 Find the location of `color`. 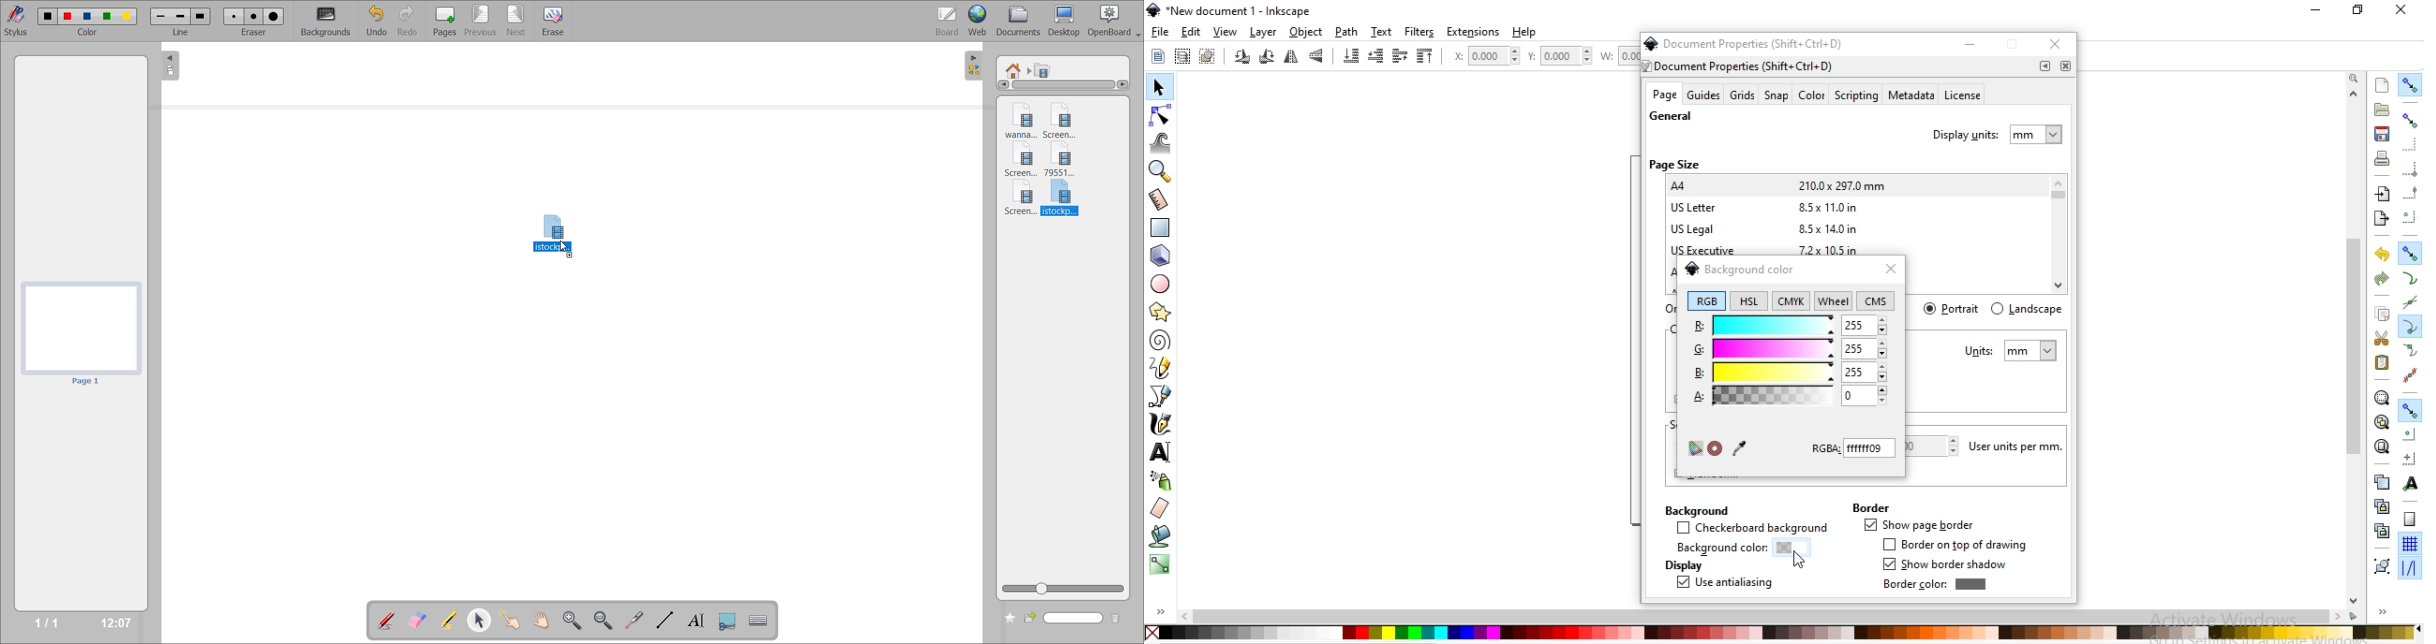

color is located at coordinates (1811, 97).